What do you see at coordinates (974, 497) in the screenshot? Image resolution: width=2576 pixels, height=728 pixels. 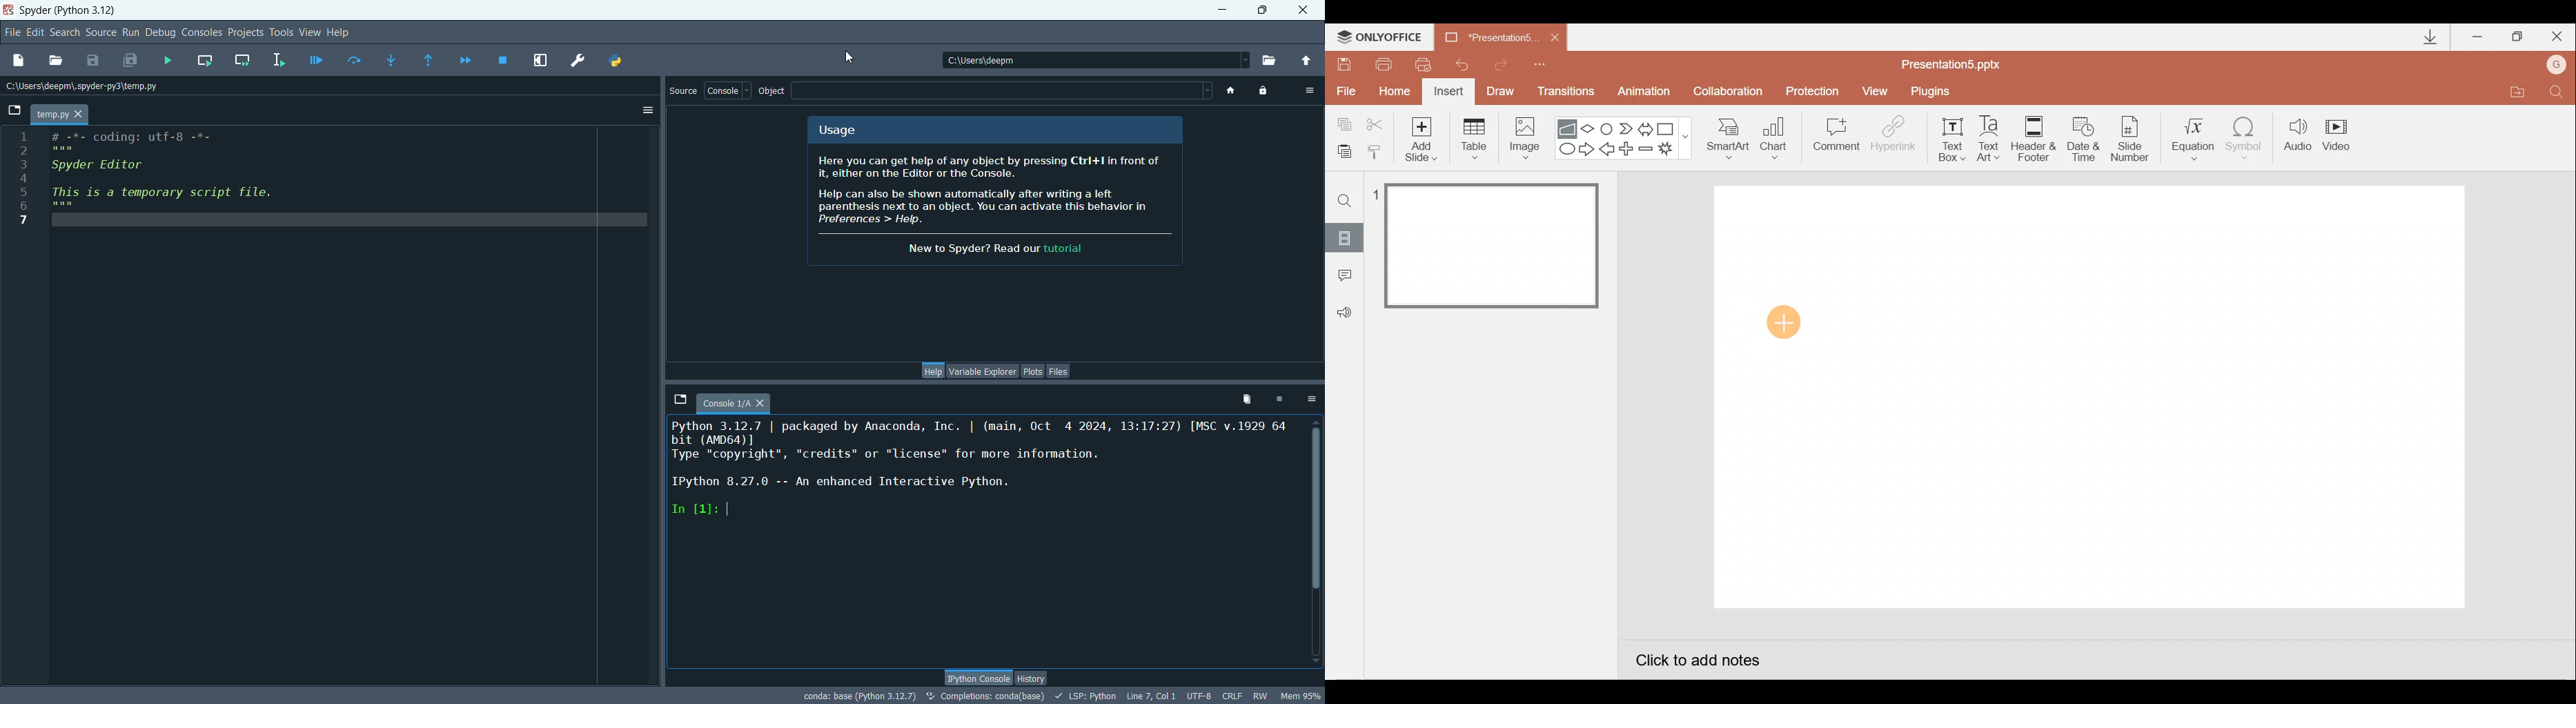 I see `Python 3.12.7 | packaged by Anaconda, Inc. | (main, Oct 4 2024, 13:17:27) [MSC v.1929 64
bit (AMD64)]

Type "copyright", "credits" or "license" for more information.

IPython 8.27.0 -- An enhanced Interactive Python.

In [1]: |` at bounding box center [974, 497].